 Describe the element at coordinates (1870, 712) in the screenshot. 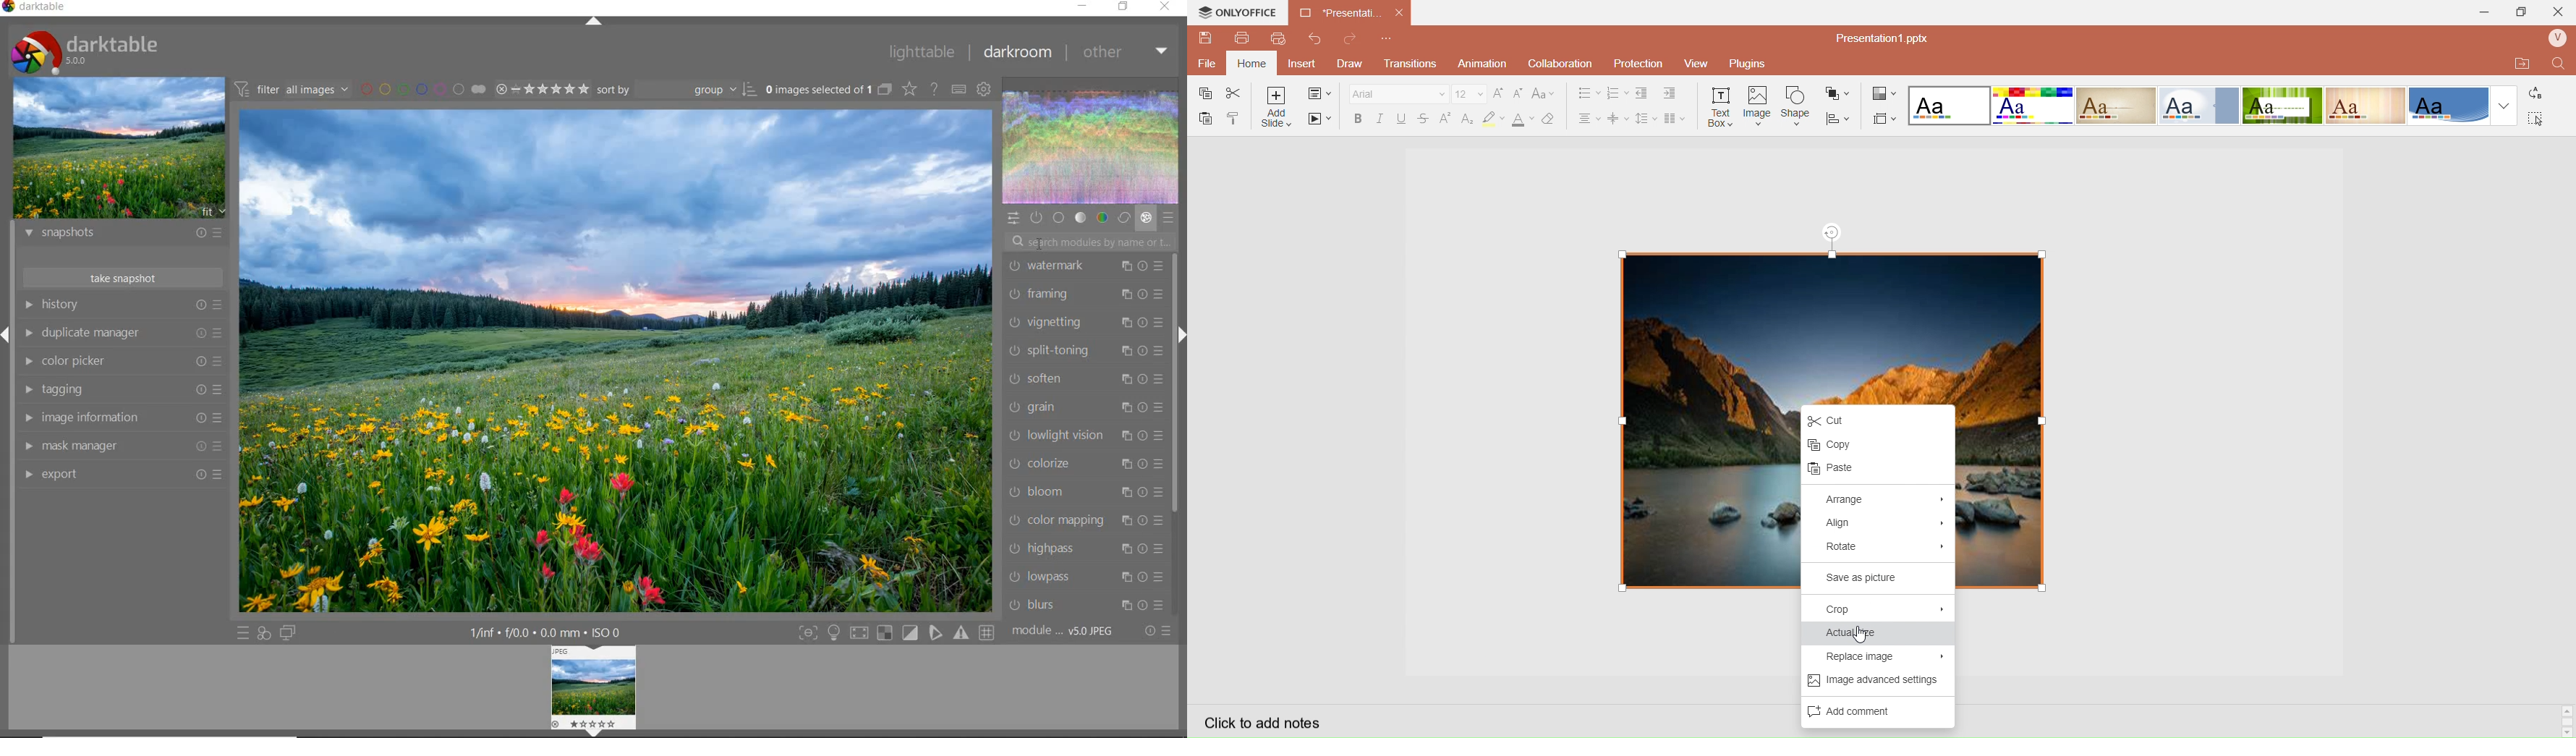

I see `Add Comments` at that location.